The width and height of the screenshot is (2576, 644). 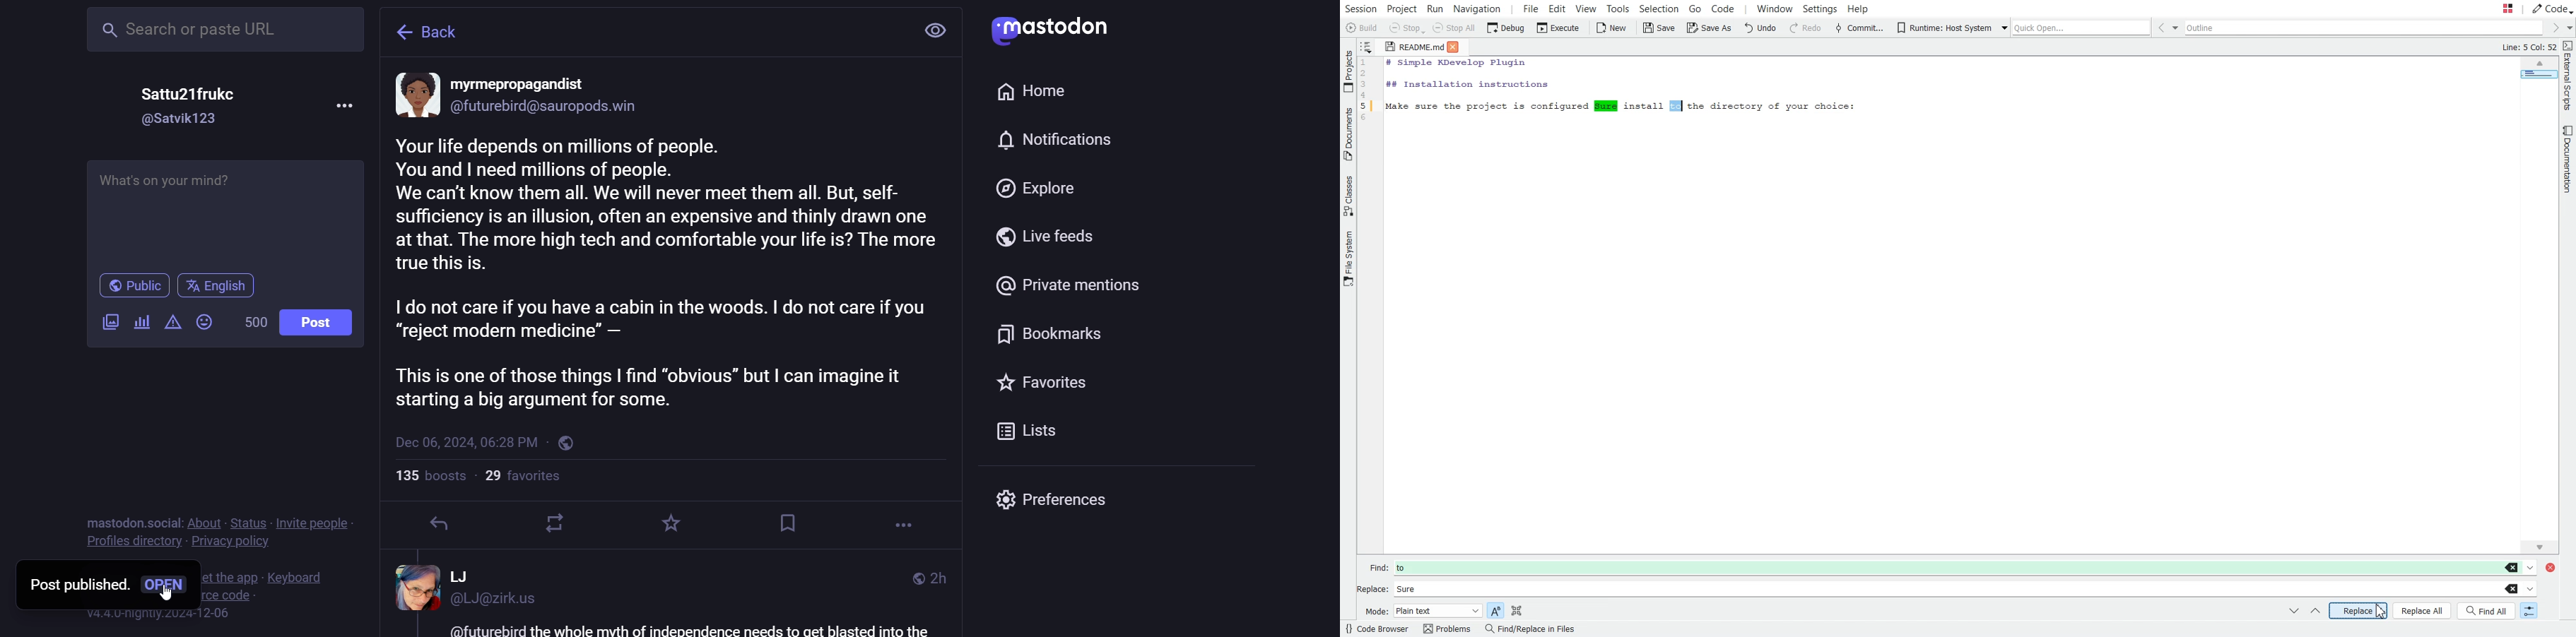 I want to click on Stop, so click(x=1406, y=29).